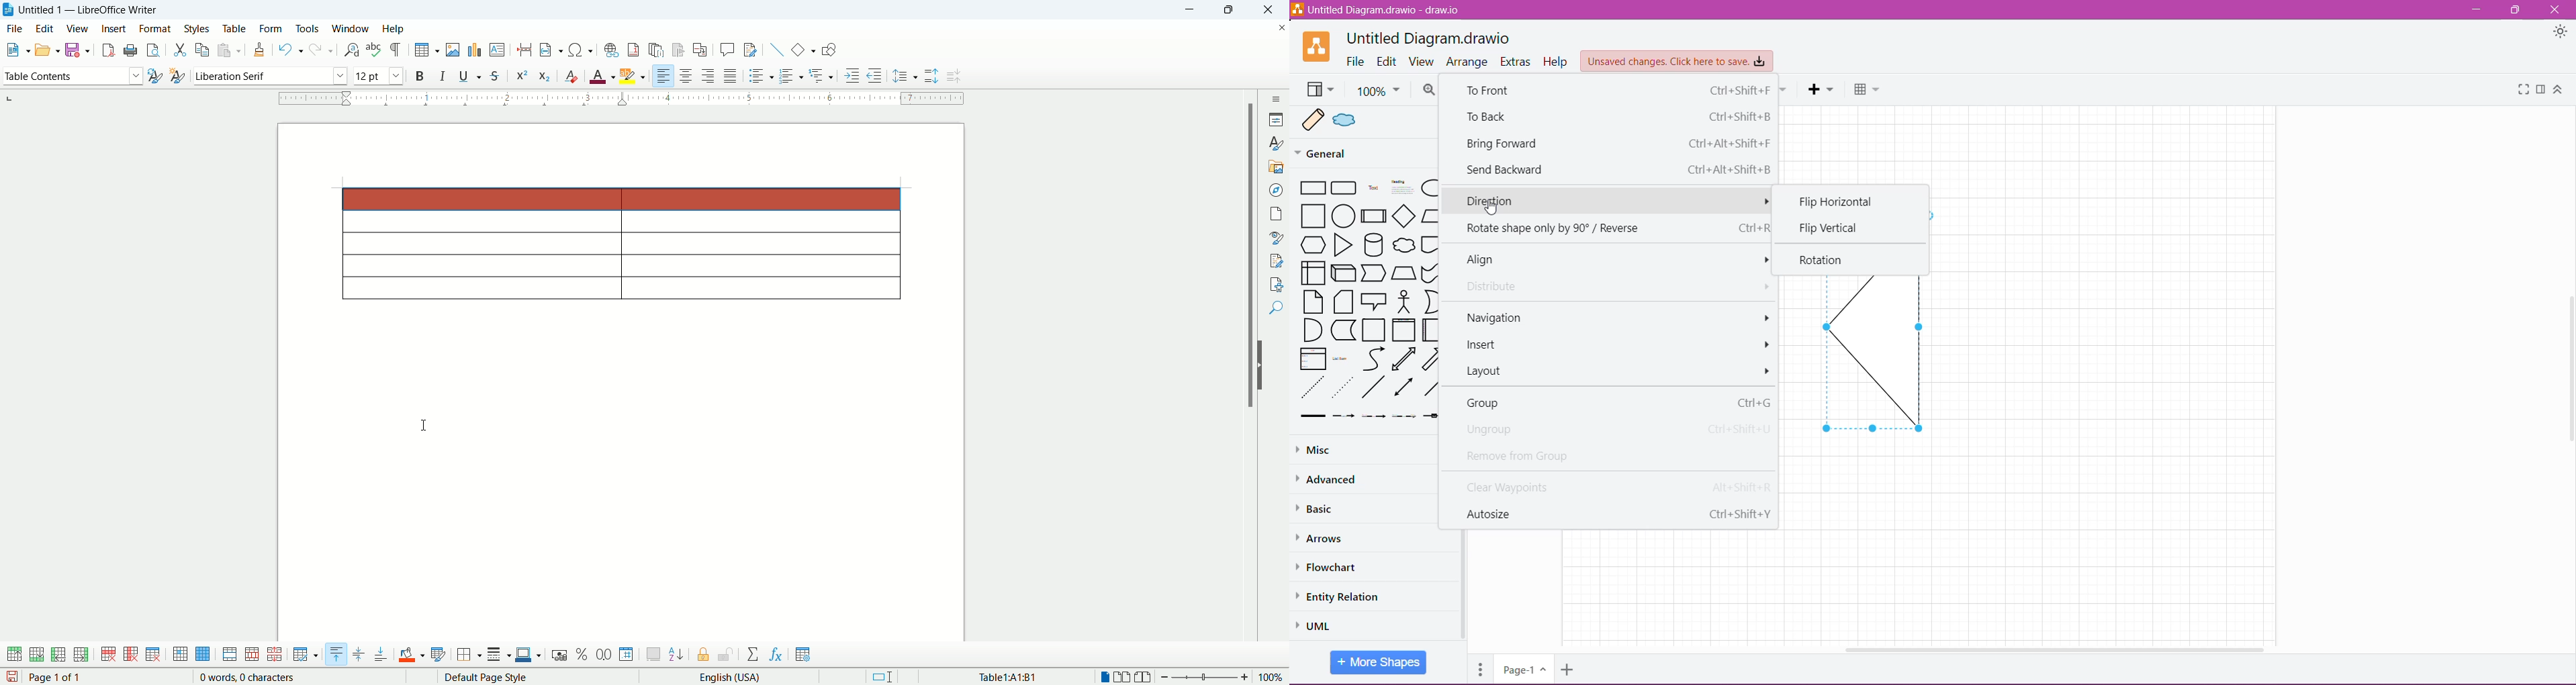 The width and height of the screenshot is (2576, 700). I want to click on undo, so click(291, 50).